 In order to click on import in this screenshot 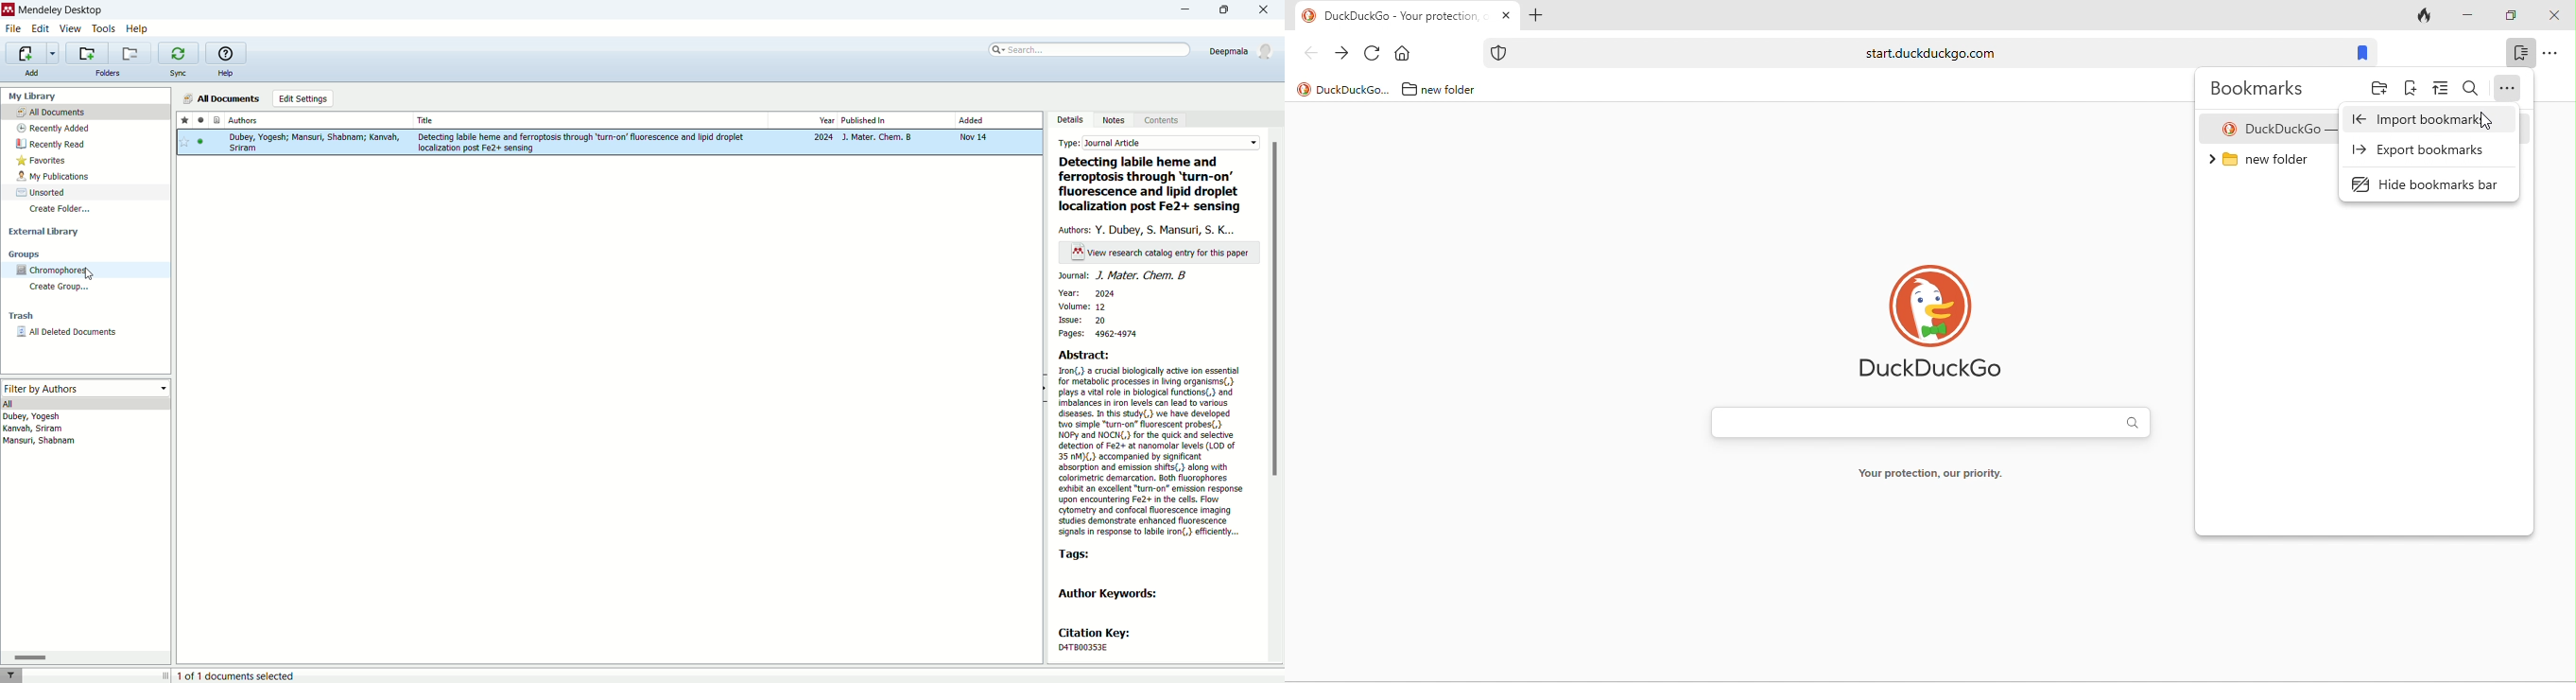, I will do `click(32, 54)`.